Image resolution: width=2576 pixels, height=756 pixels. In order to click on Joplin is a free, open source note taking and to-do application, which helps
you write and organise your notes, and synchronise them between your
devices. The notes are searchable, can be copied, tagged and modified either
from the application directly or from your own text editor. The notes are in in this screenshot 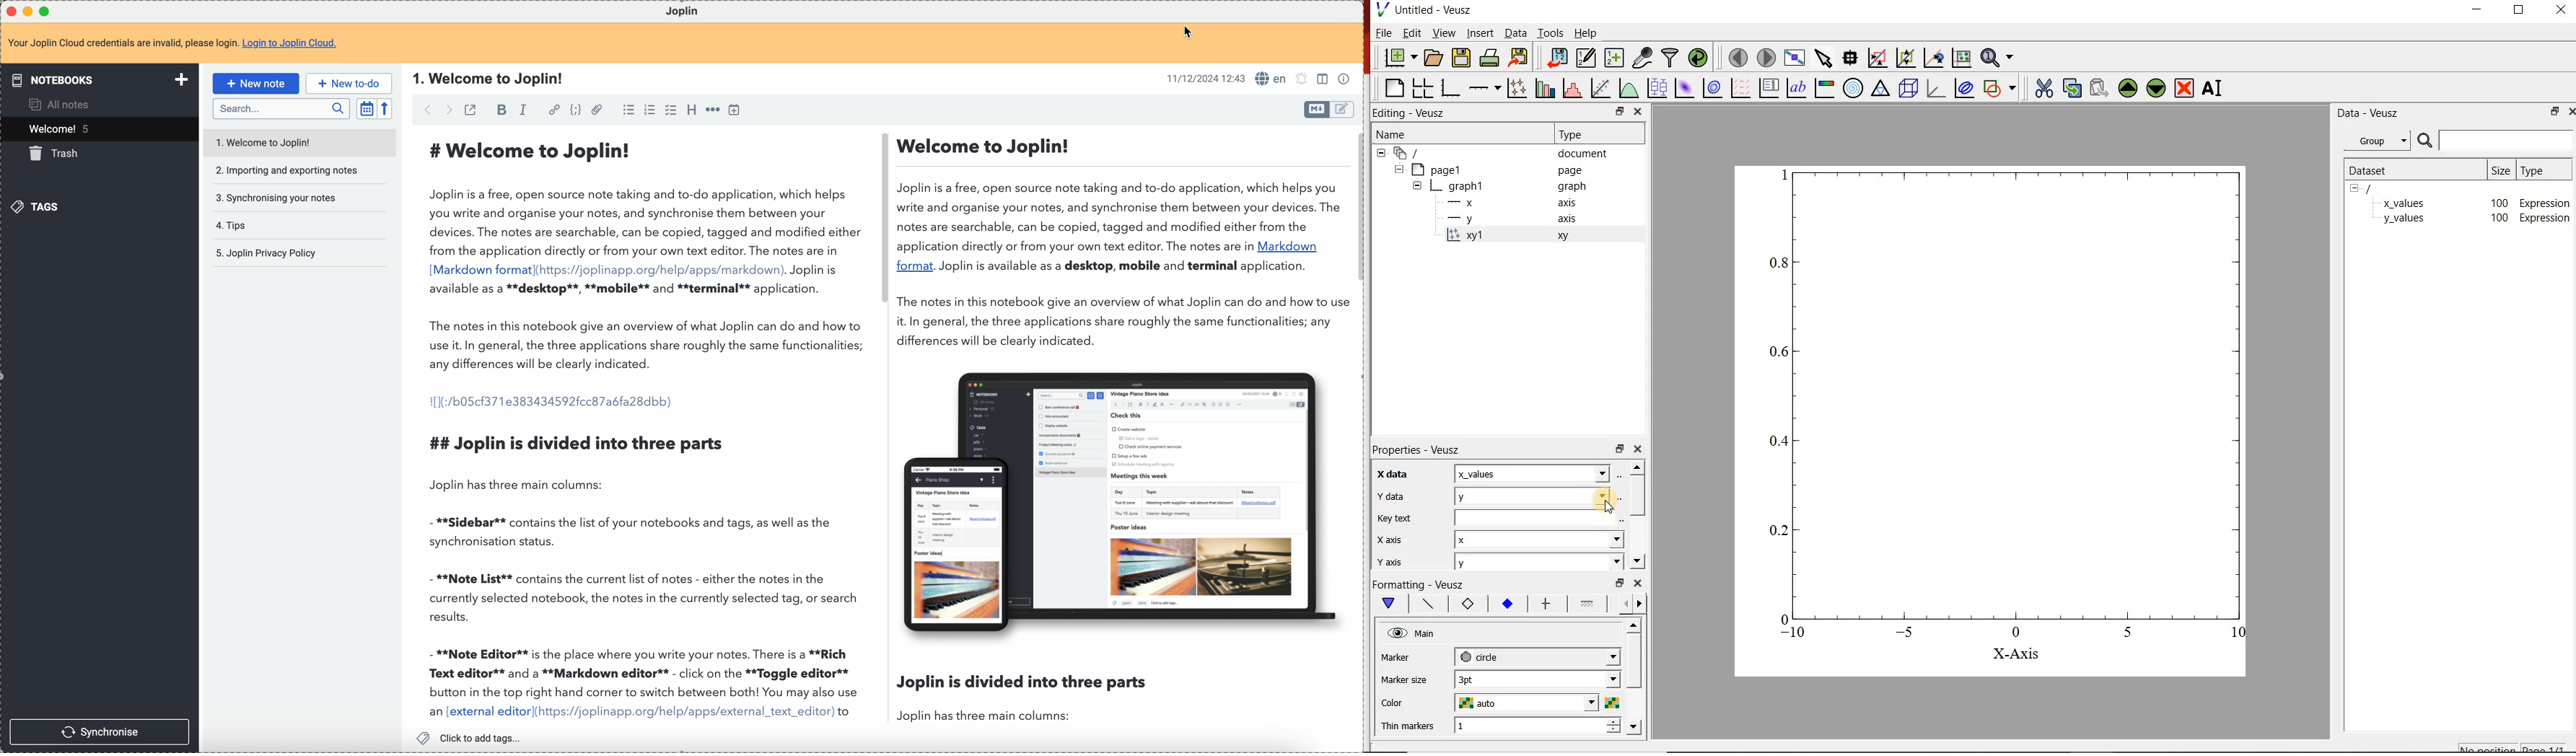, I will do `click(645, 220)`.